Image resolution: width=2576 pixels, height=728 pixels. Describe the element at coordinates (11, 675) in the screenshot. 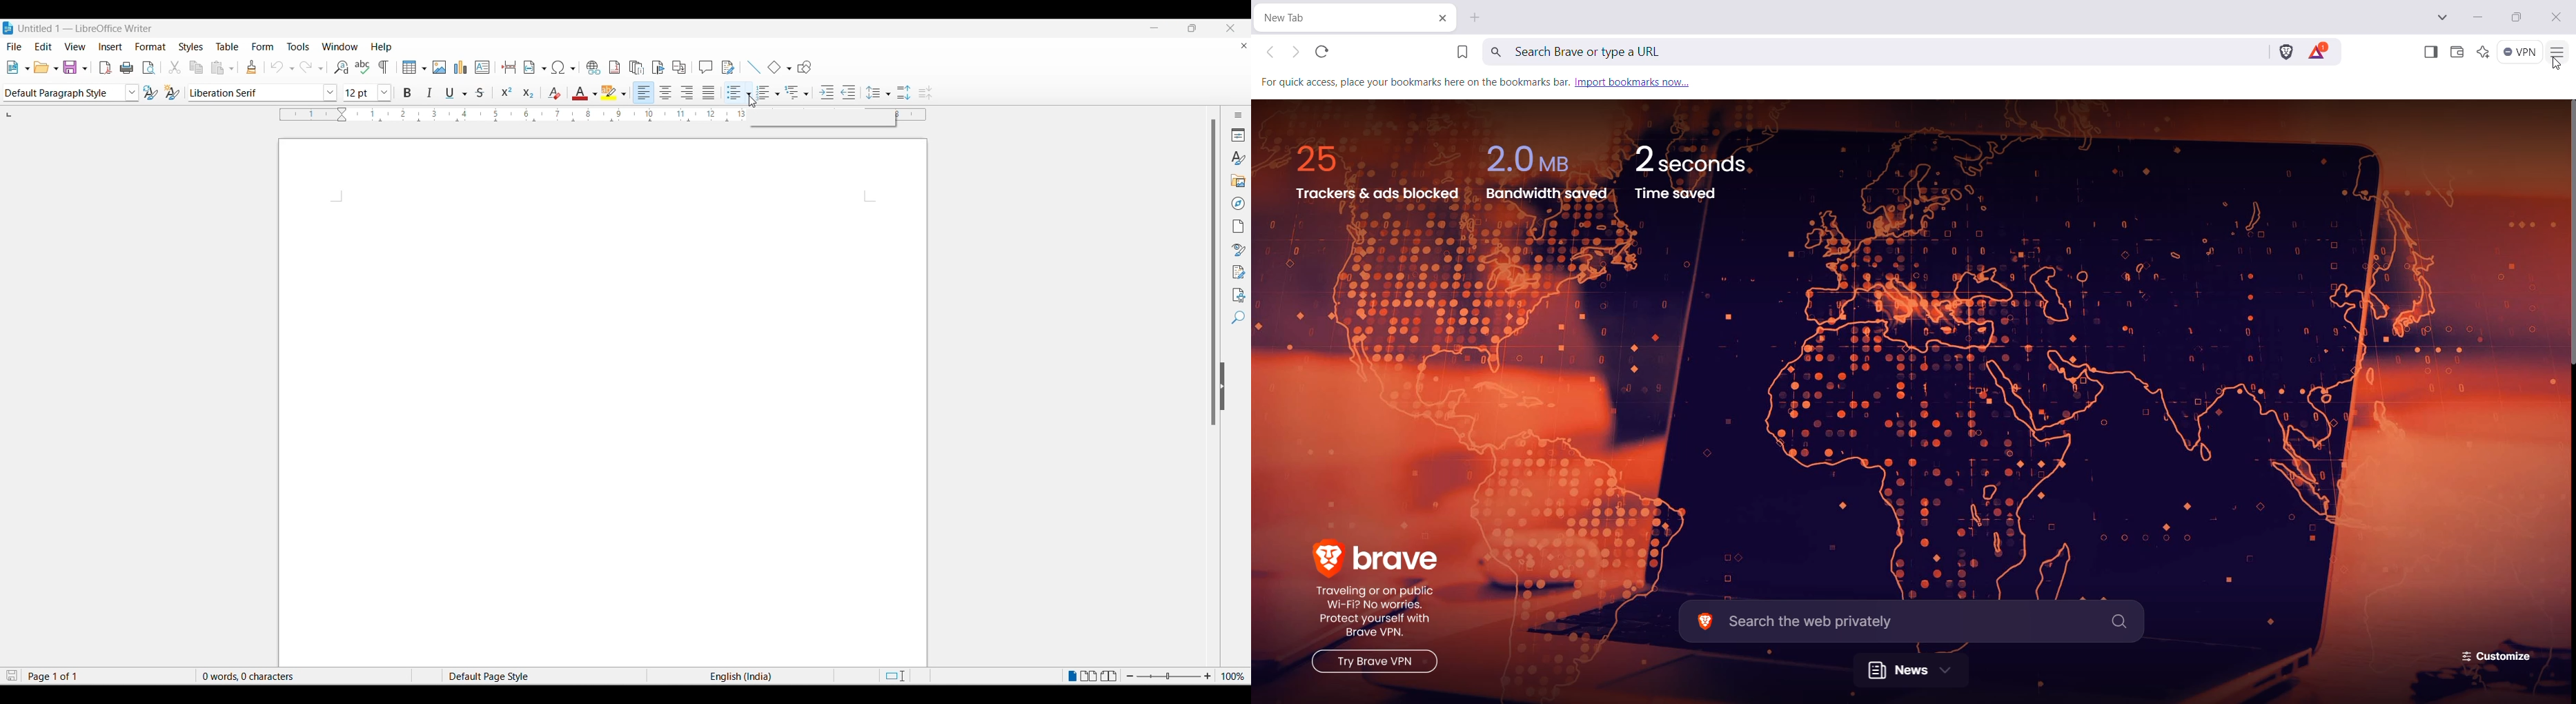

I see `Click to save modifications in document` at that location.